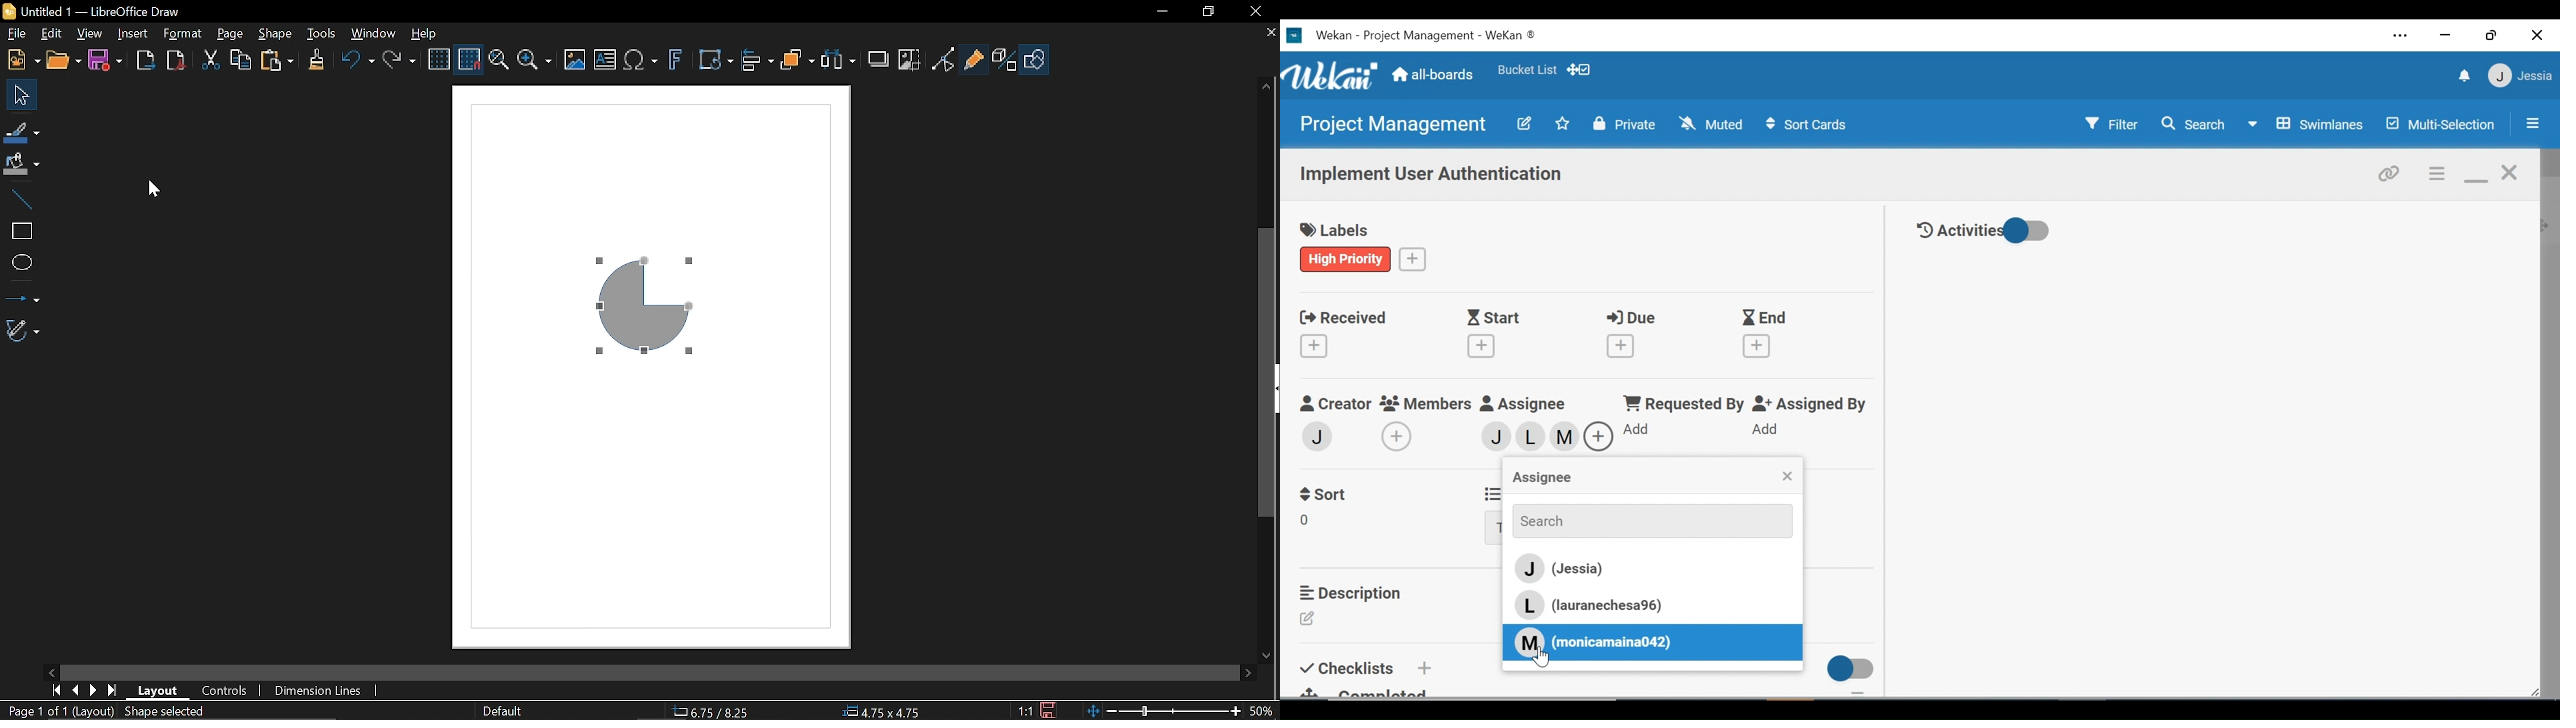 The image size is (2576, 728). Describe the element at coordinates (1679, 403) in the screenshot. I see `Requested By` at that location.